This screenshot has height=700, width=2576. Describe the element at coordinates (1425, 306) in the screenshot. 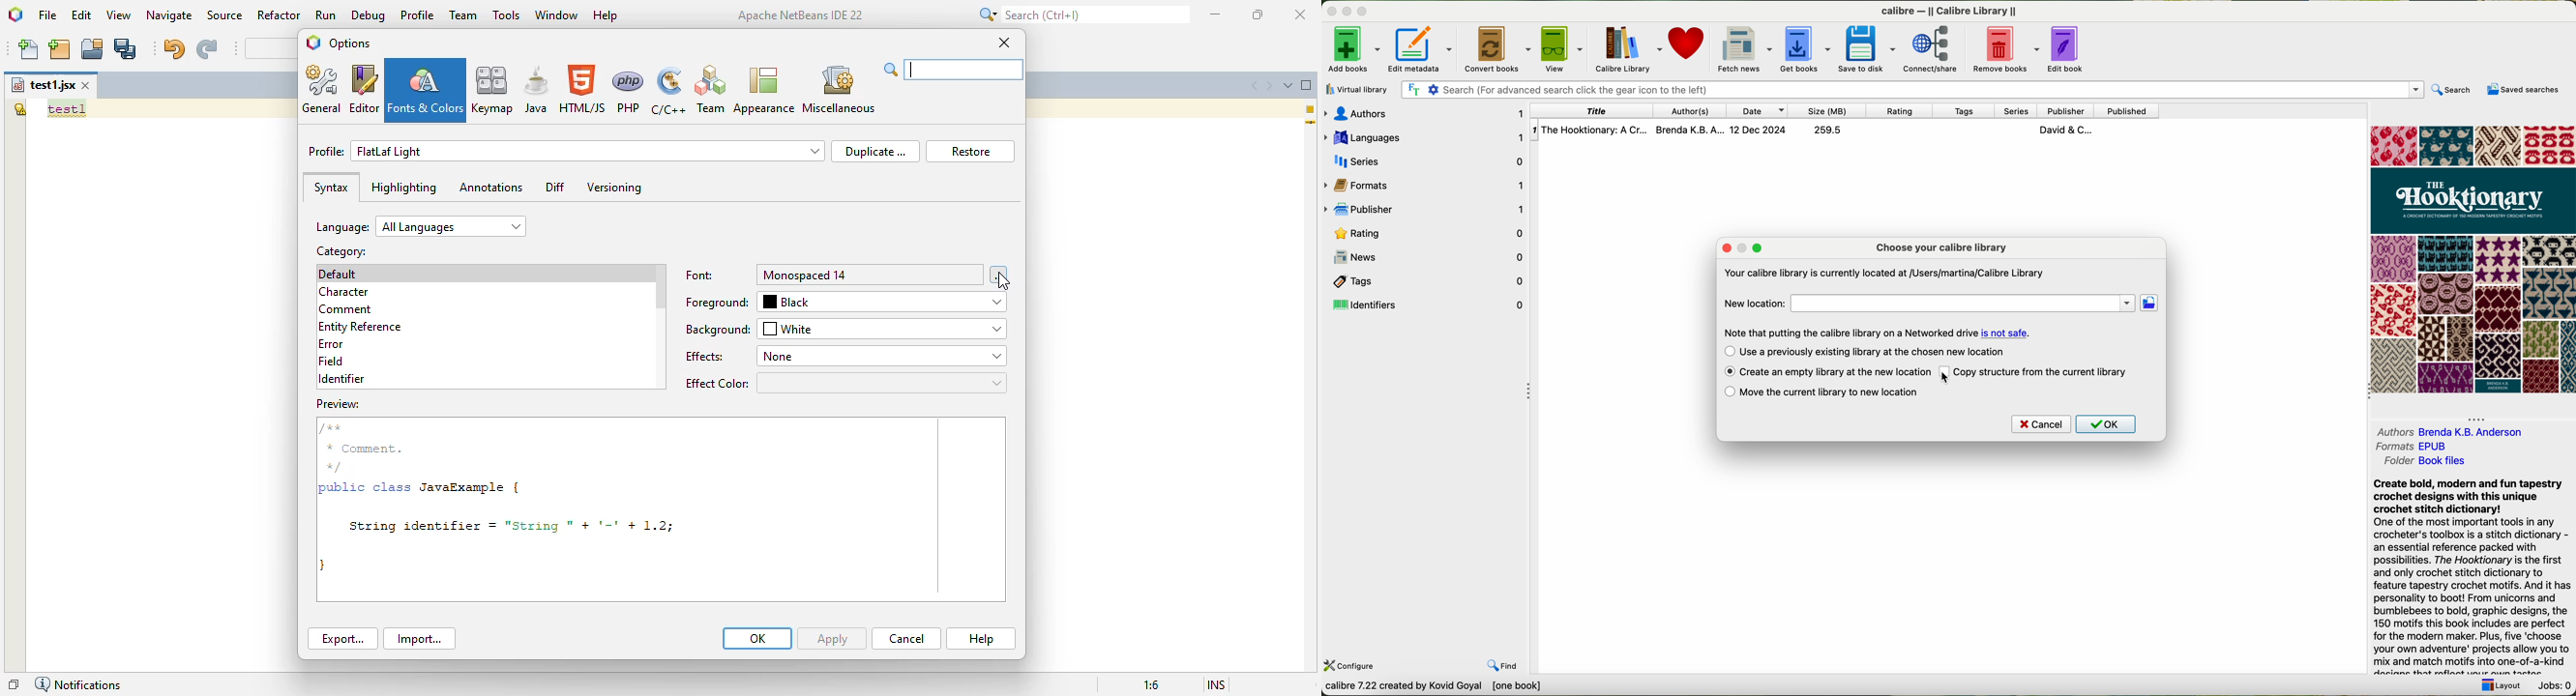

I see `identifiers` at that location.